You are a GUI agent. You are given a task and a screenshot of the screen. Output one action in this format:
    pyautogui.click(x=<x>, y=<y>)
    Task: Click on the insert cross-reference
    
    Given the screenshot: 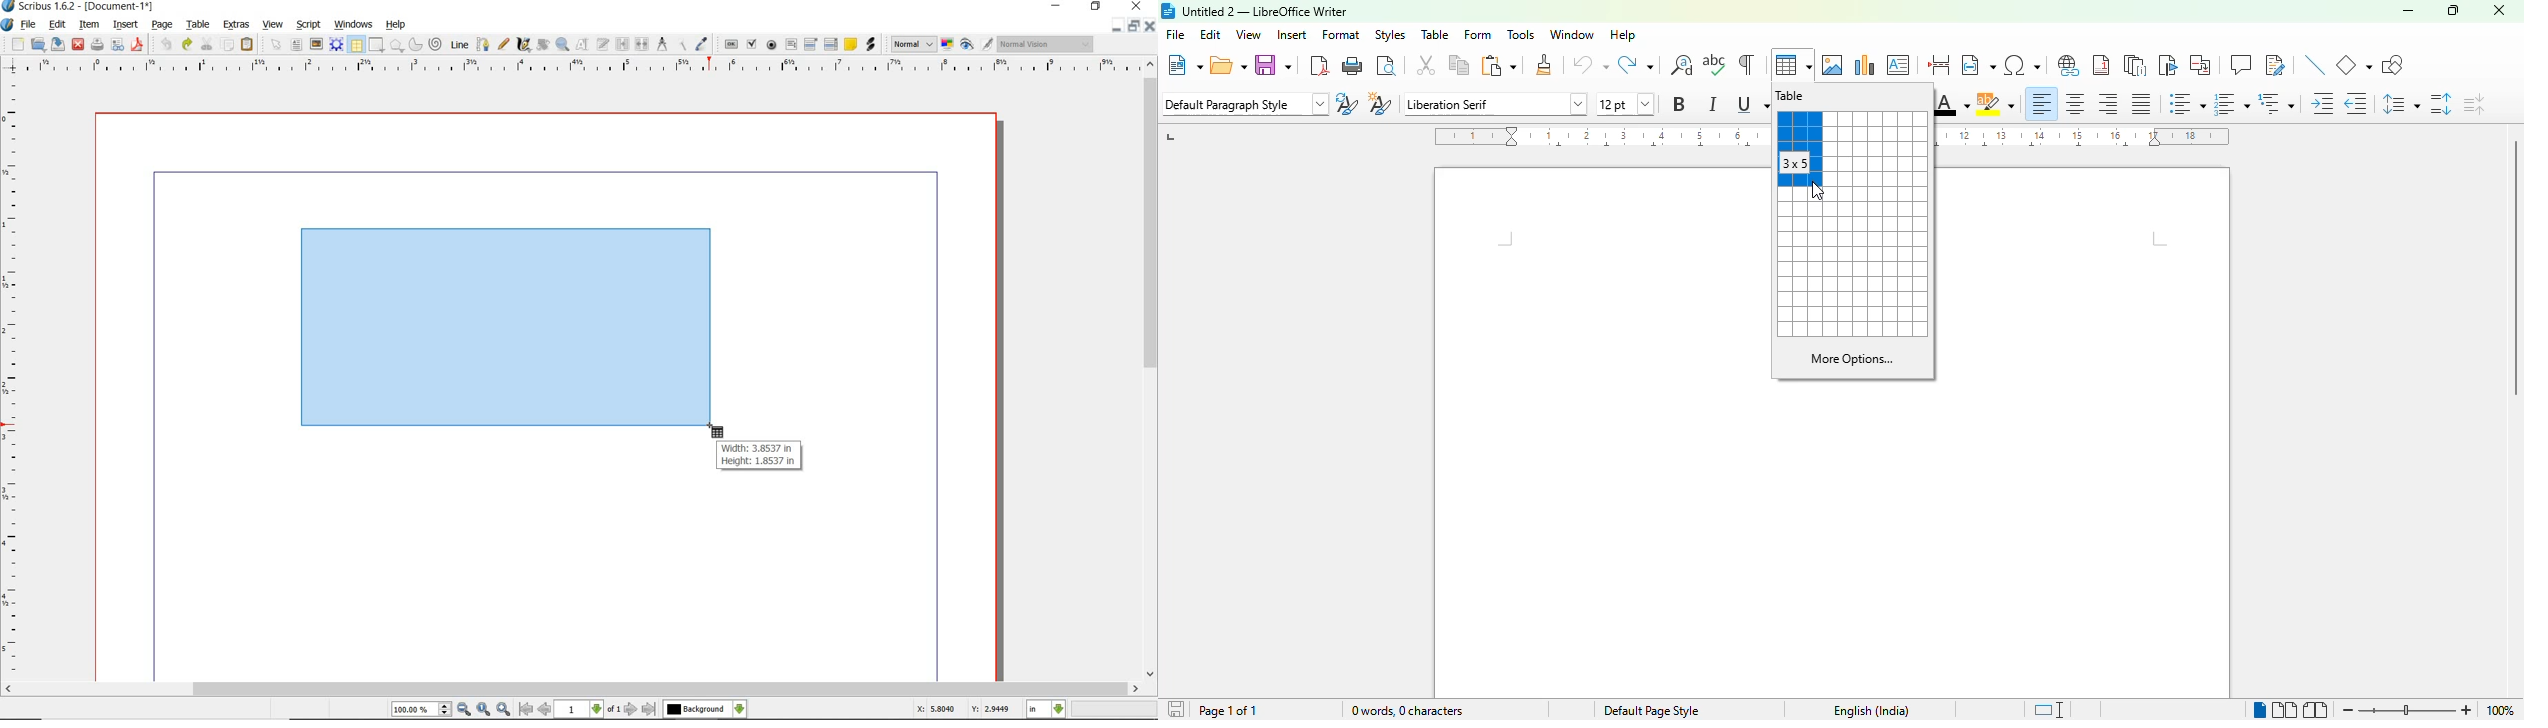 What is the action you would take?
    pyautogui.click(x=2200, y=65)
    